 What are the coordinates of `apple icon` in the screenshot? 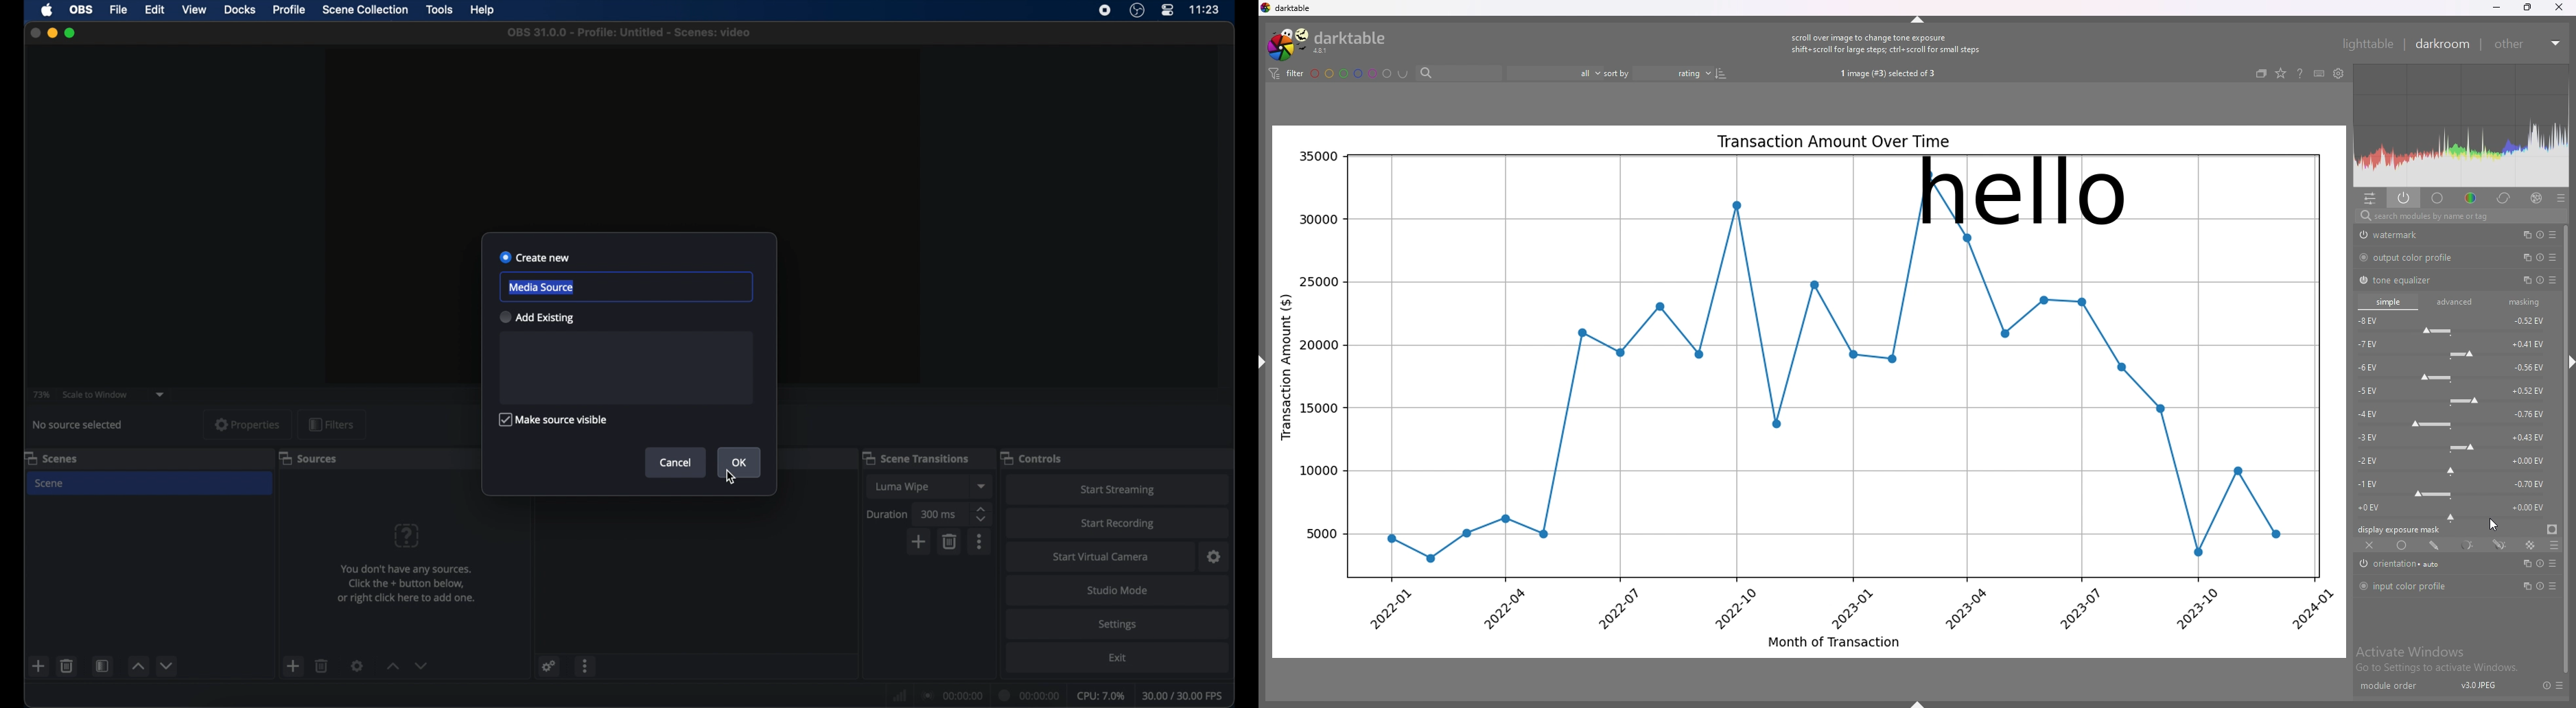 It's located at (47, 10).